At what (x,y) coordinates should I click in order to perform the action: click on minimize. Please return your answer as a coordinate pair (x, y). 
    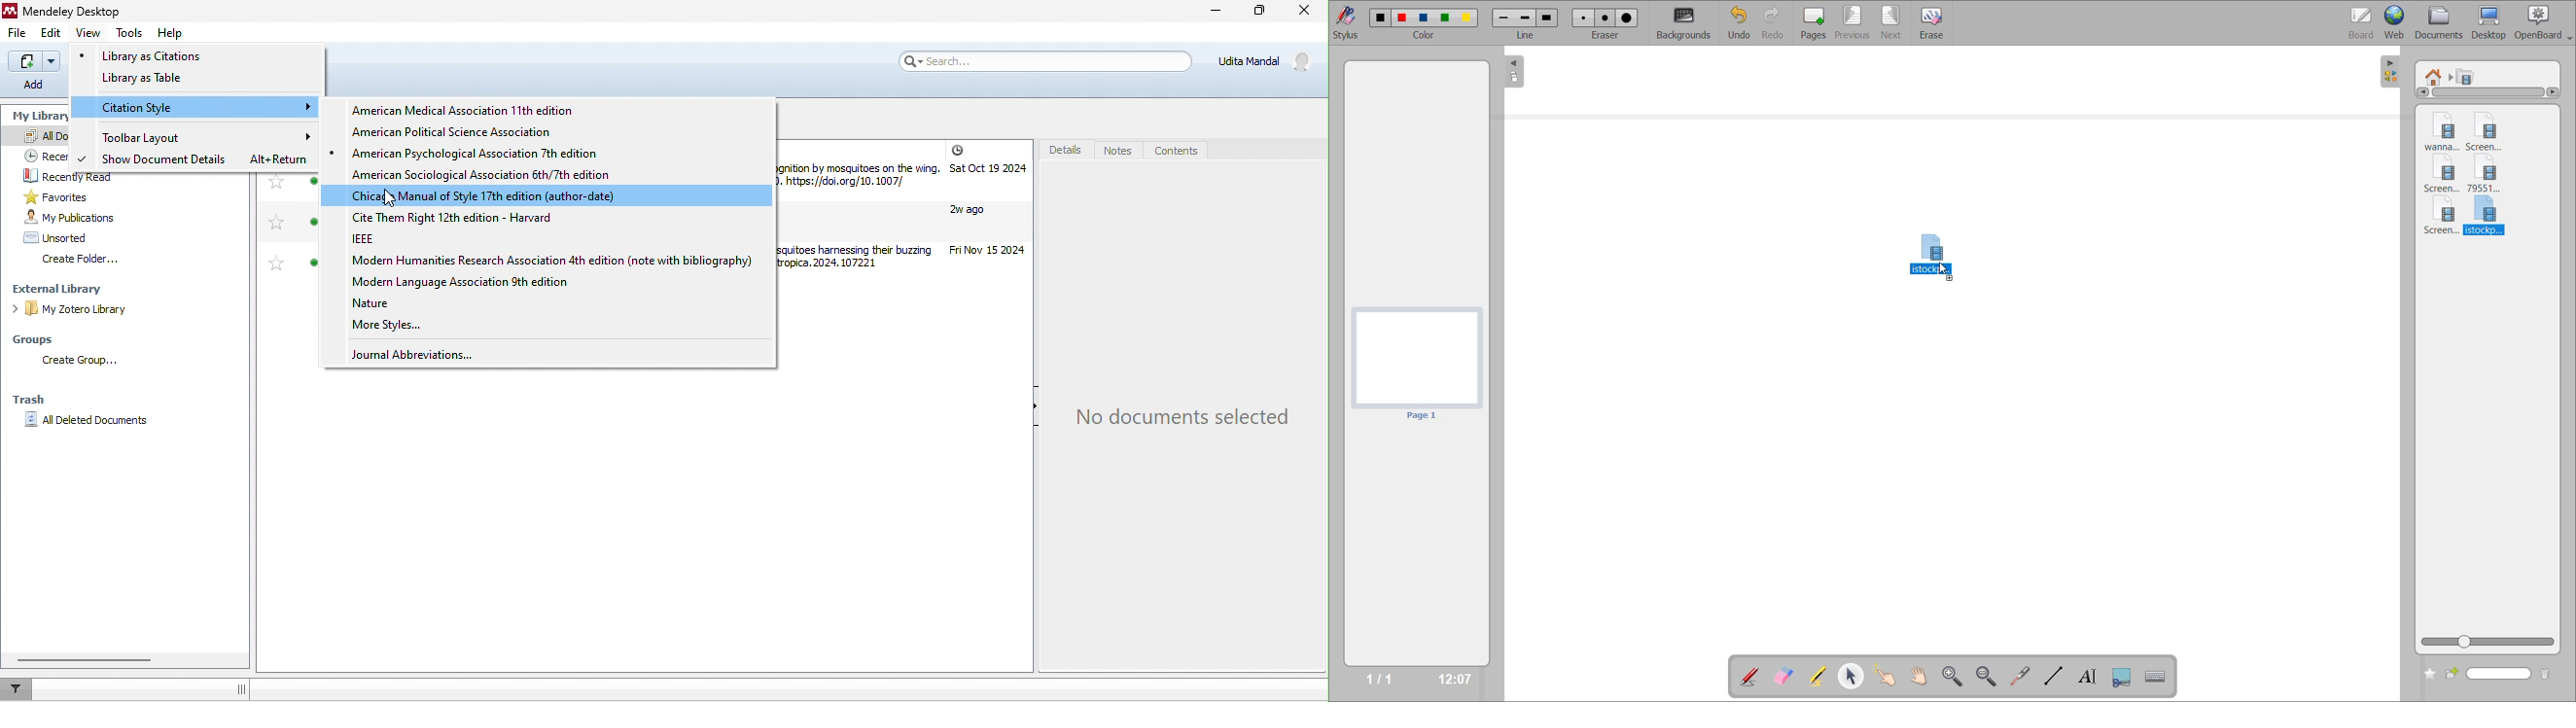
    Looking at the image, I should click on (1215, 13).